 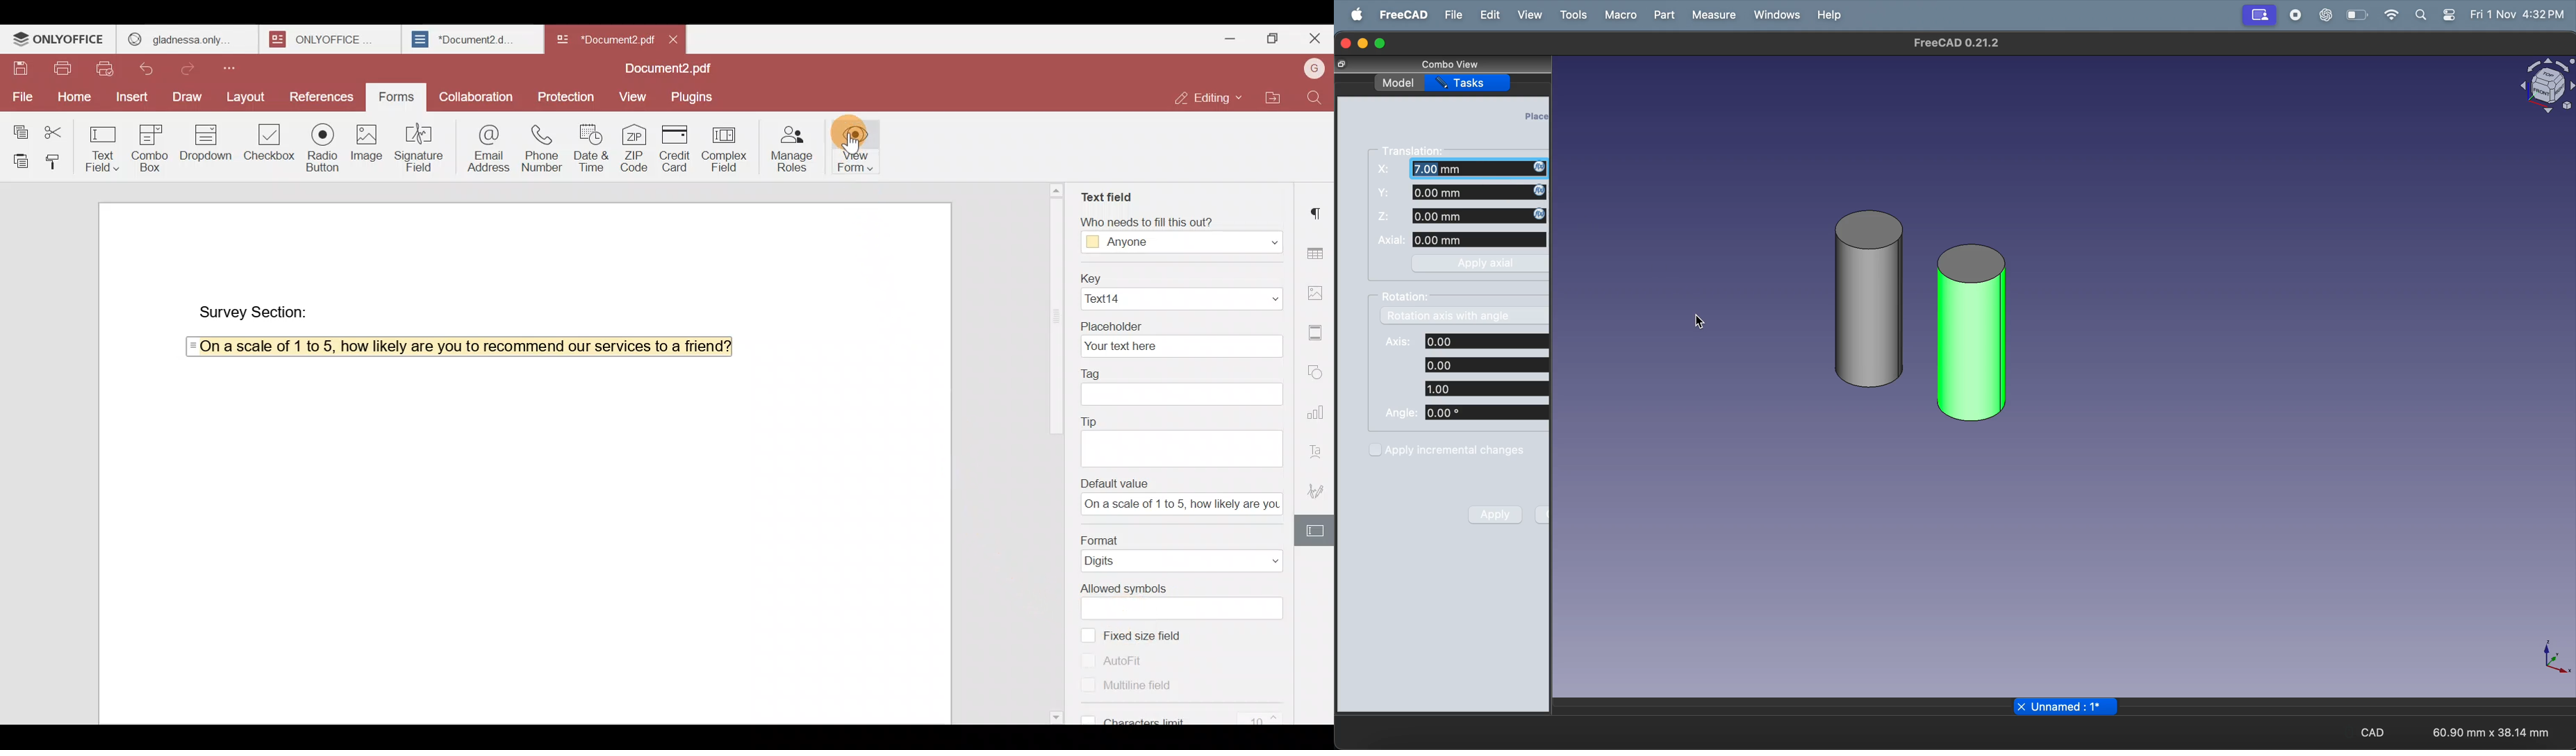 What do you see at coordinates (1314, 42) in the screenshot?
I see `Close` at bounding box center [1314, 42].